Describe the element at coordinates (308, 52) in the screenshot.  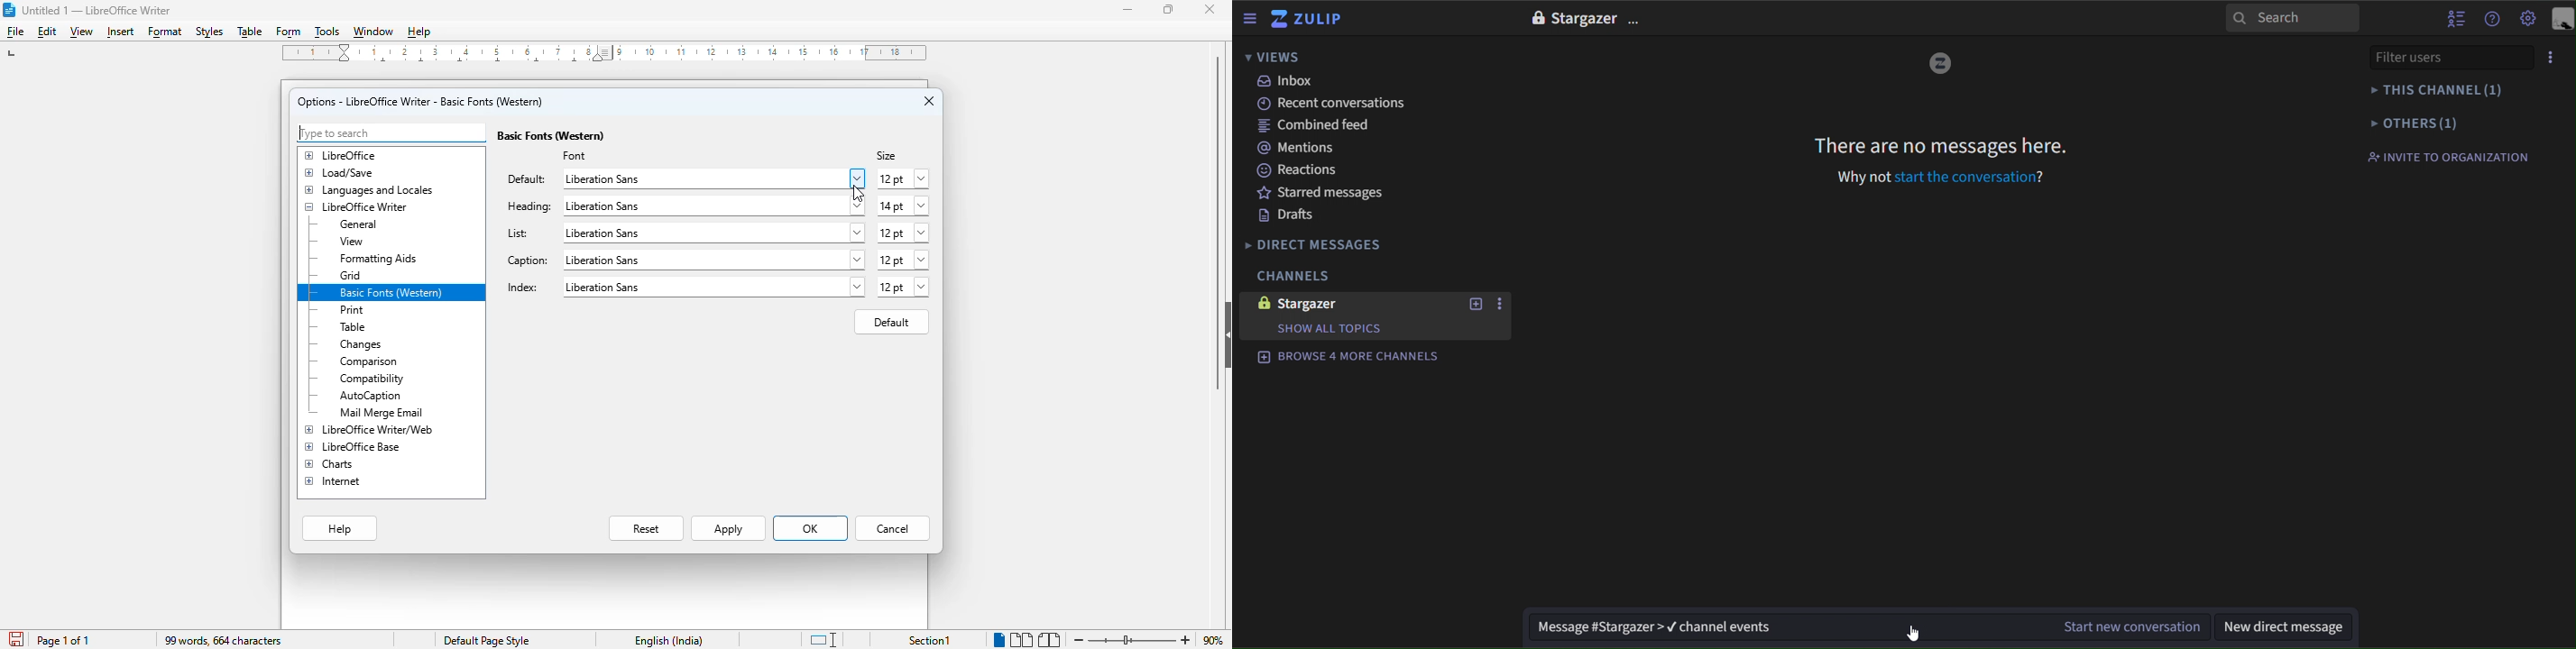
I see `1` at that location.